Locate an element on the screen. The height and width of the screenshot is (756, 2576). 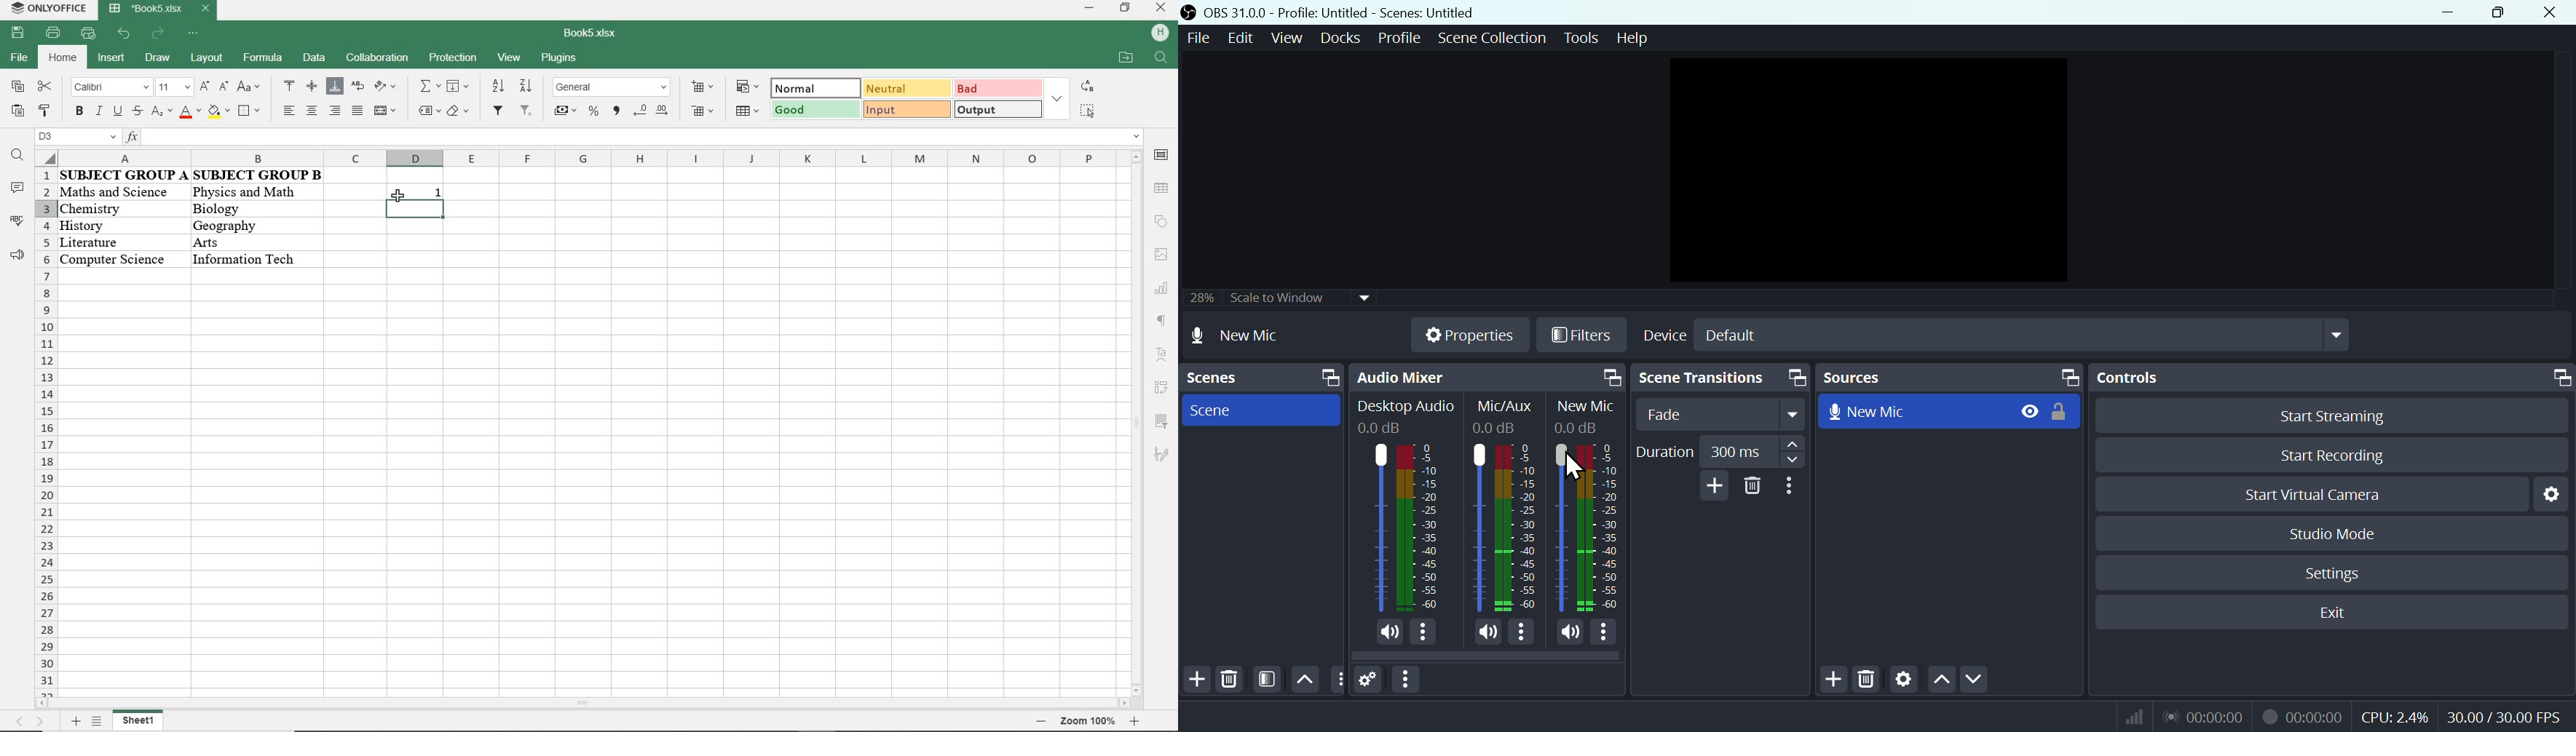
select all is located at coordinates (1088, 110).